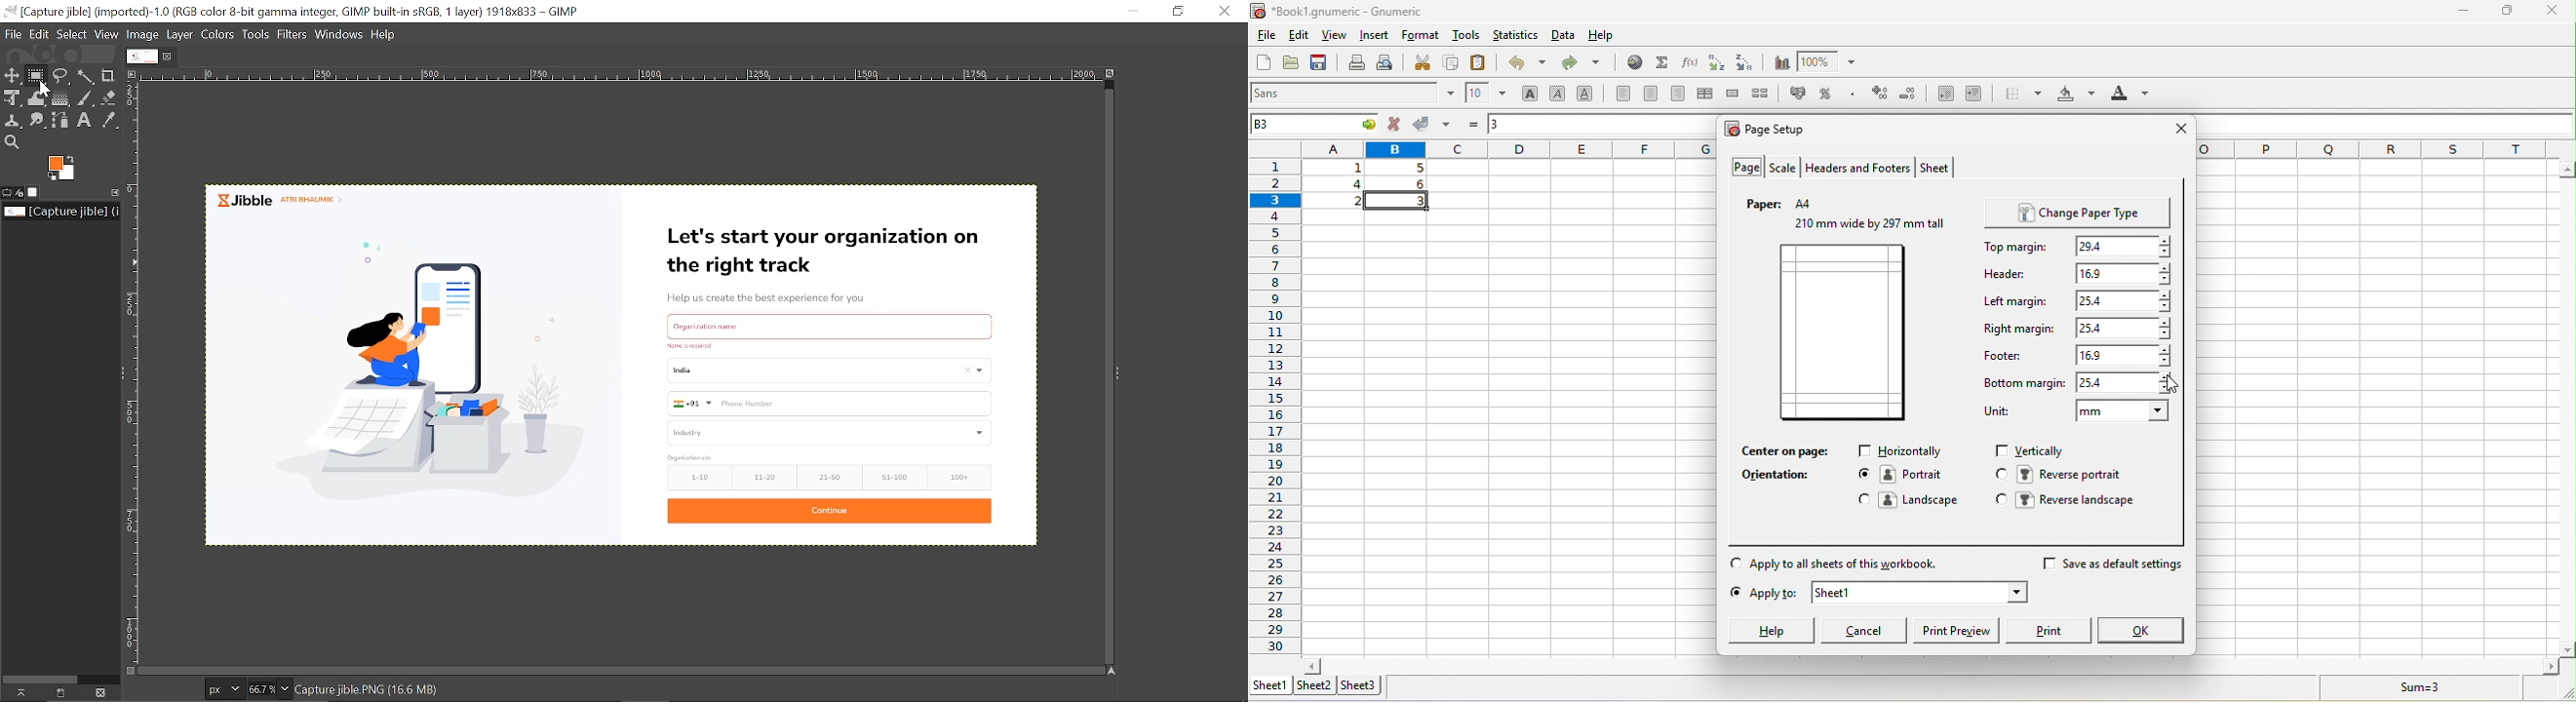  Describe the element at coordinates (1855, 97) in the screenshot. I see `set the format of the selected cells` at that location.